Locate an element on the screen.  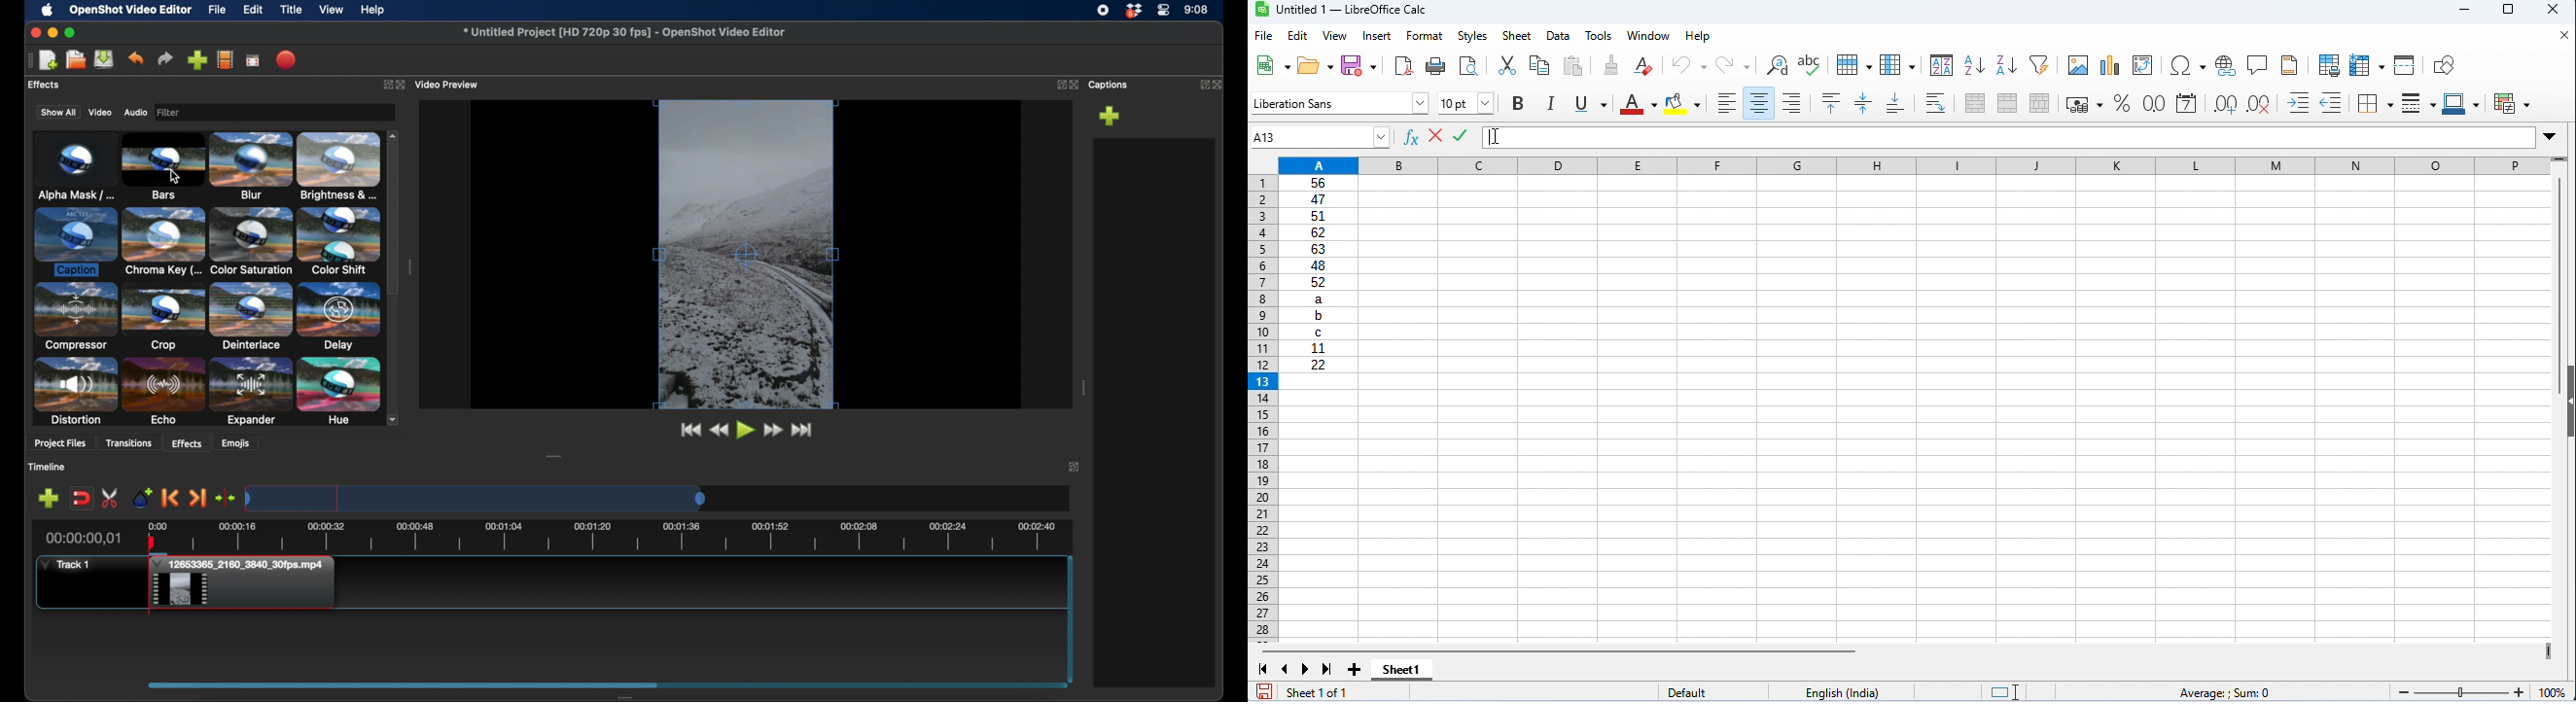
default is located at coordinates (1712, 691).